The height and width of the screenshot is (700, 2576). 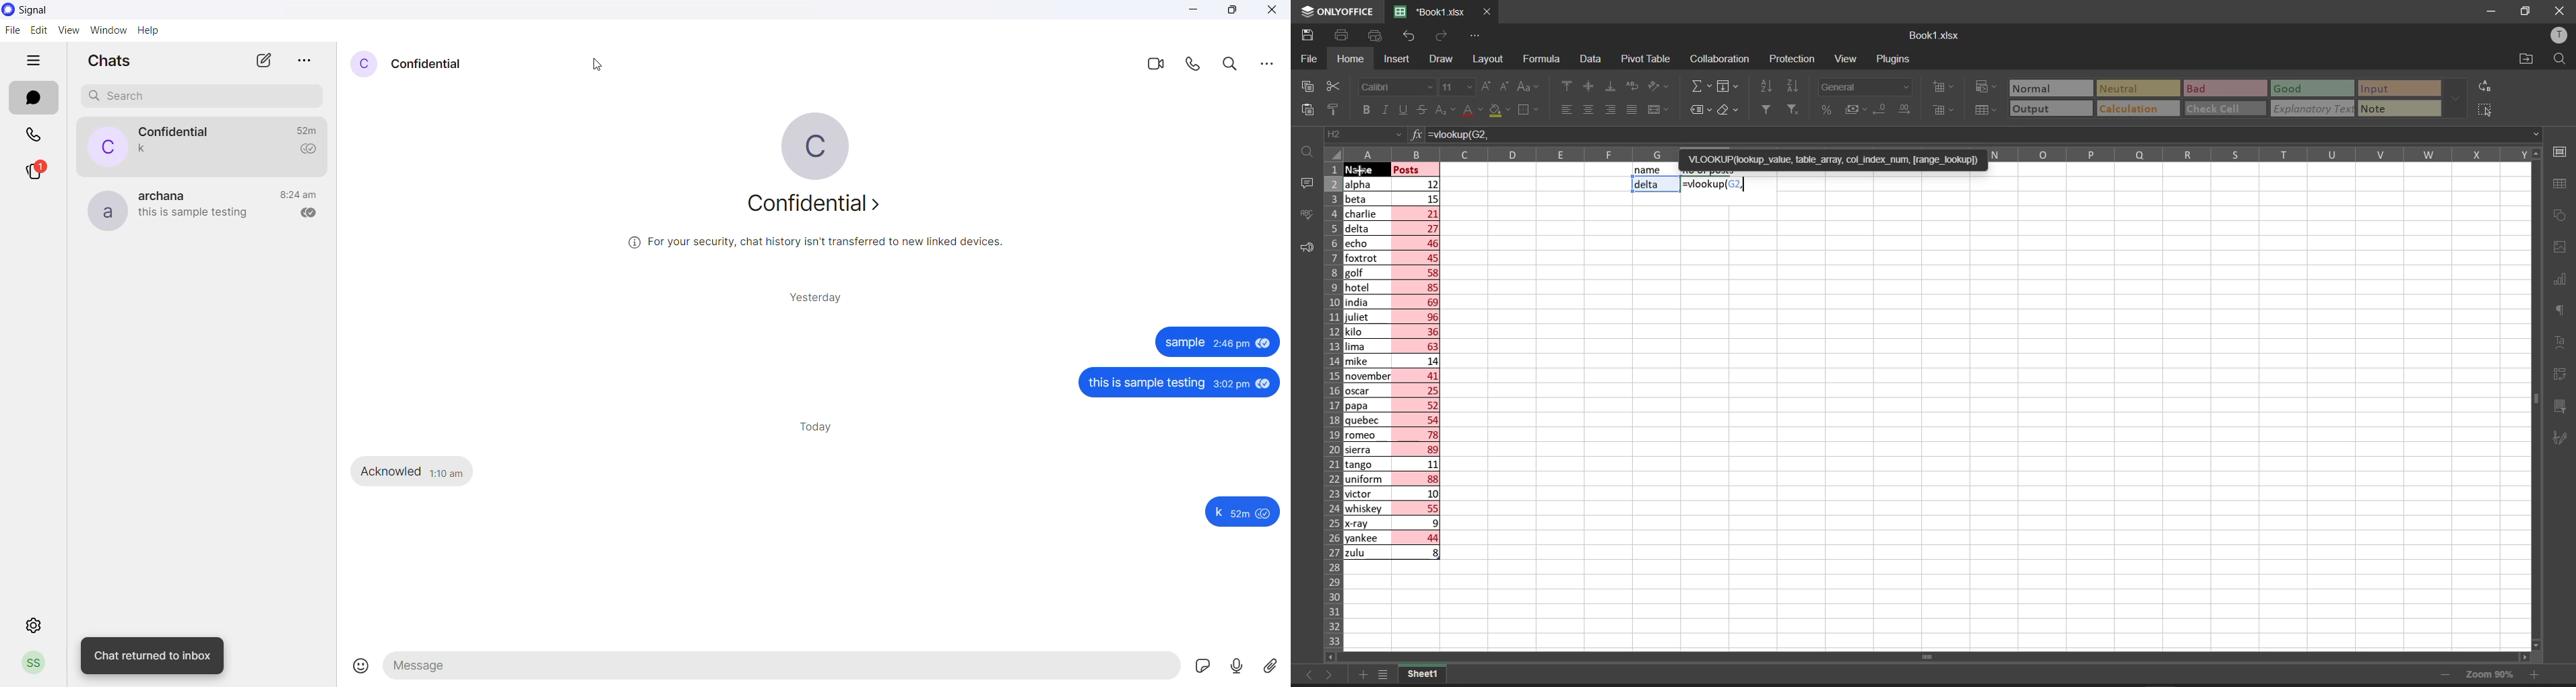 I want to click on move to the sheet right to current sheet, so click(x=1332, y=678).